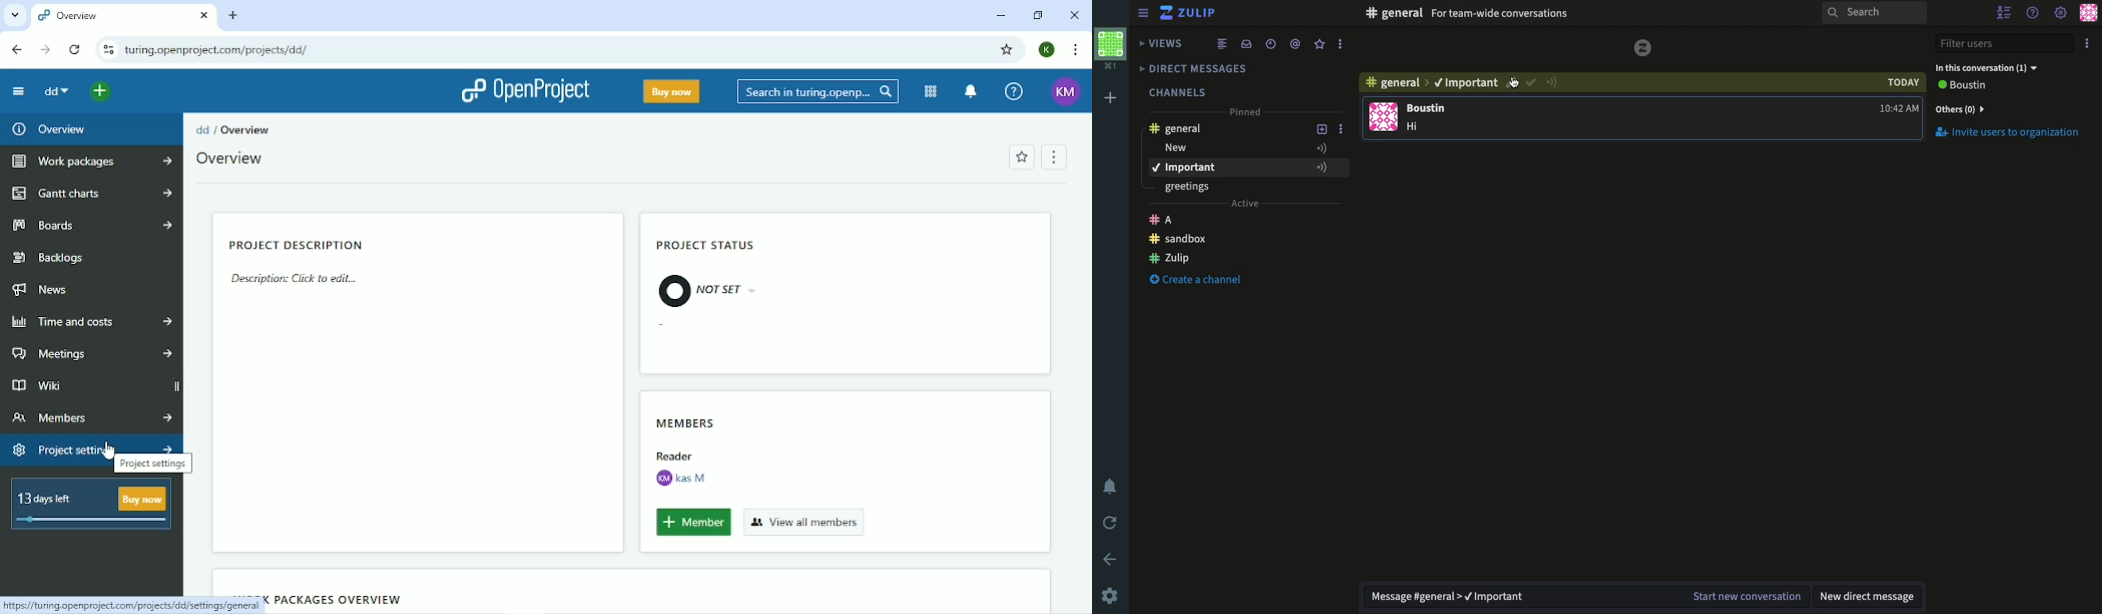 The height and width of the screenshot is (616, 2128). Describe the element at coordinates (1988, 67) in the screenshot. I see `In this conversation` at that location.